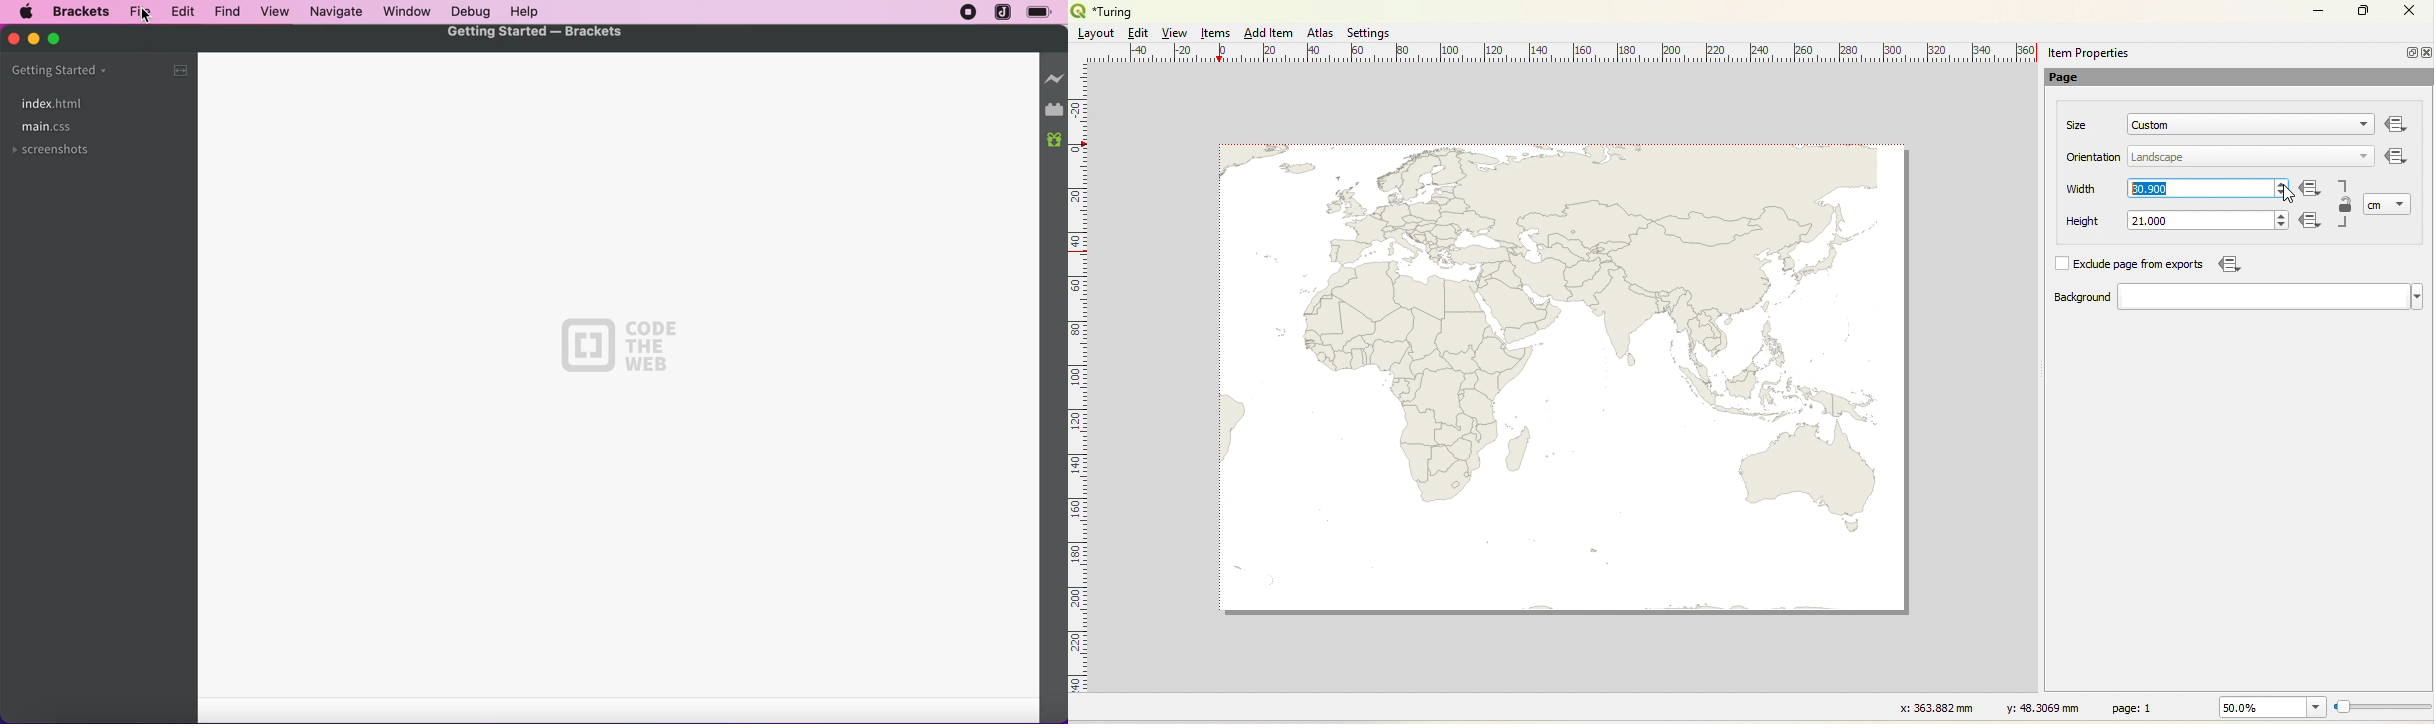  What do you see at coordinates (620, 347) in the screenshot?
I see `CODE THE WEB logo` at bounding box center [620, 347].